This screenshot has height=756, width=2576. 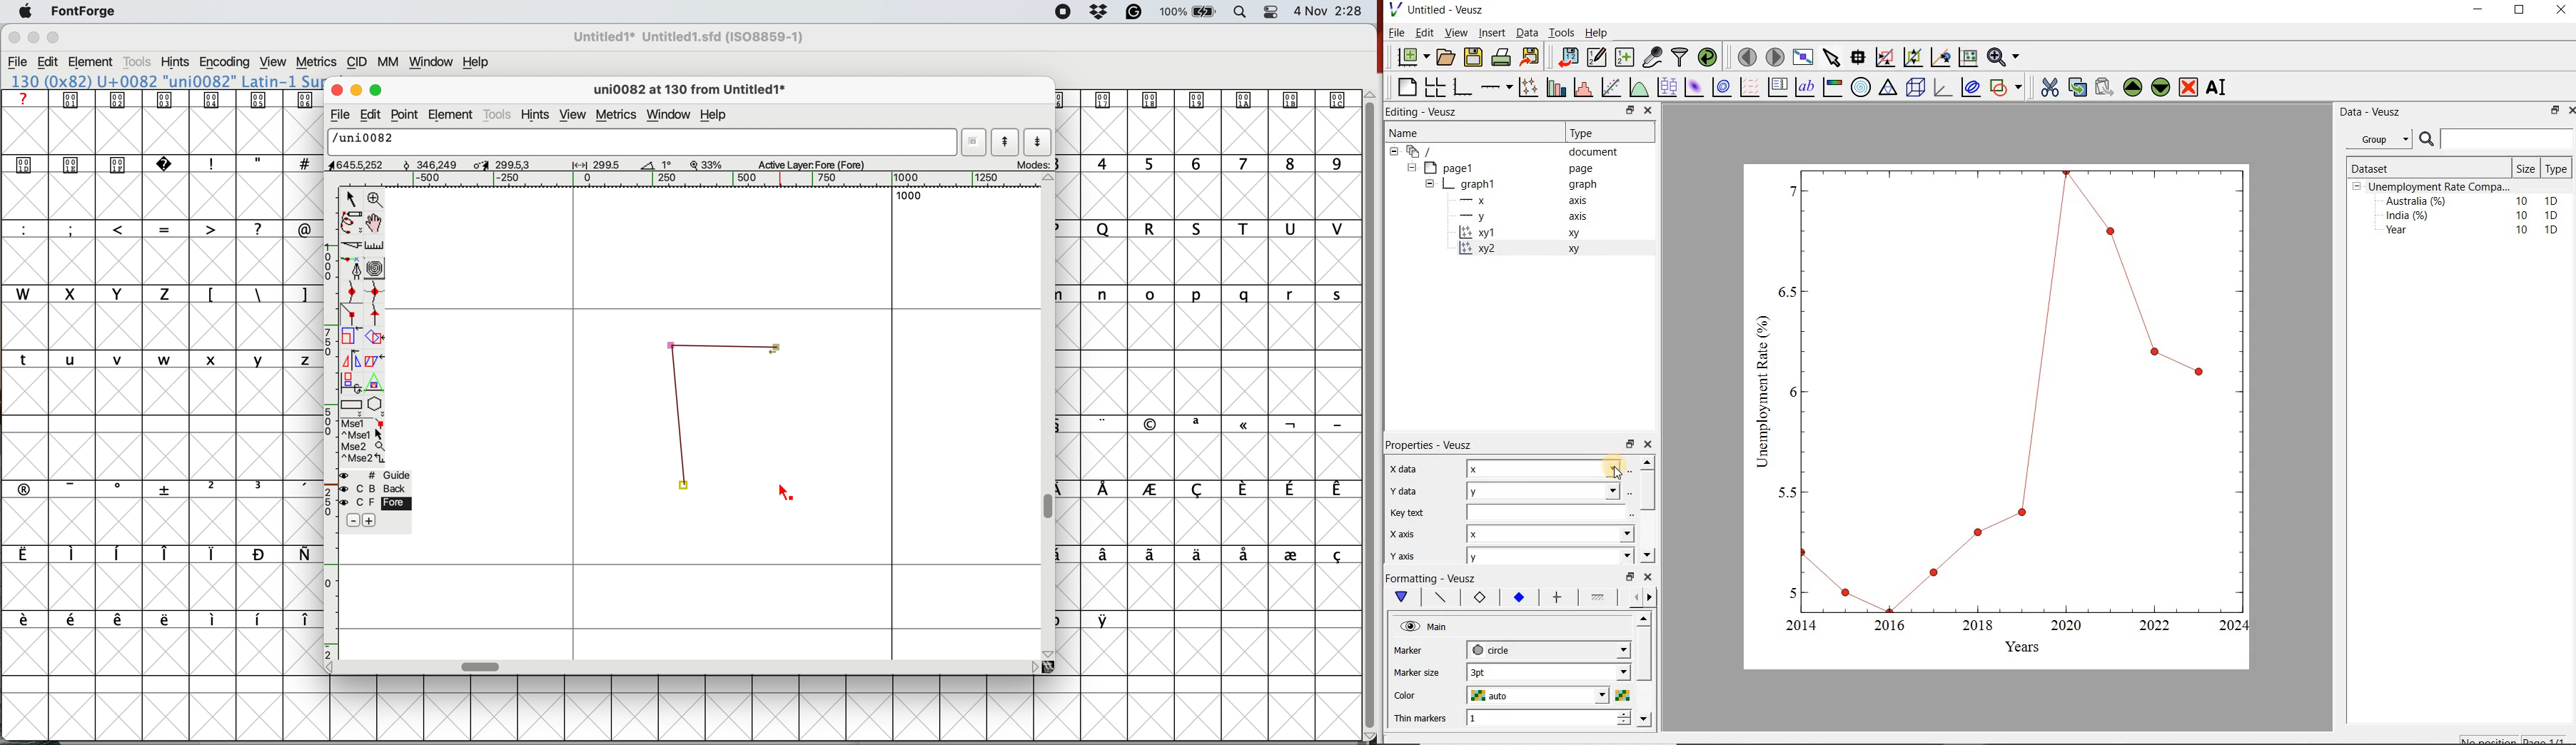 I want to click on hints, so click(x=536, y=116).